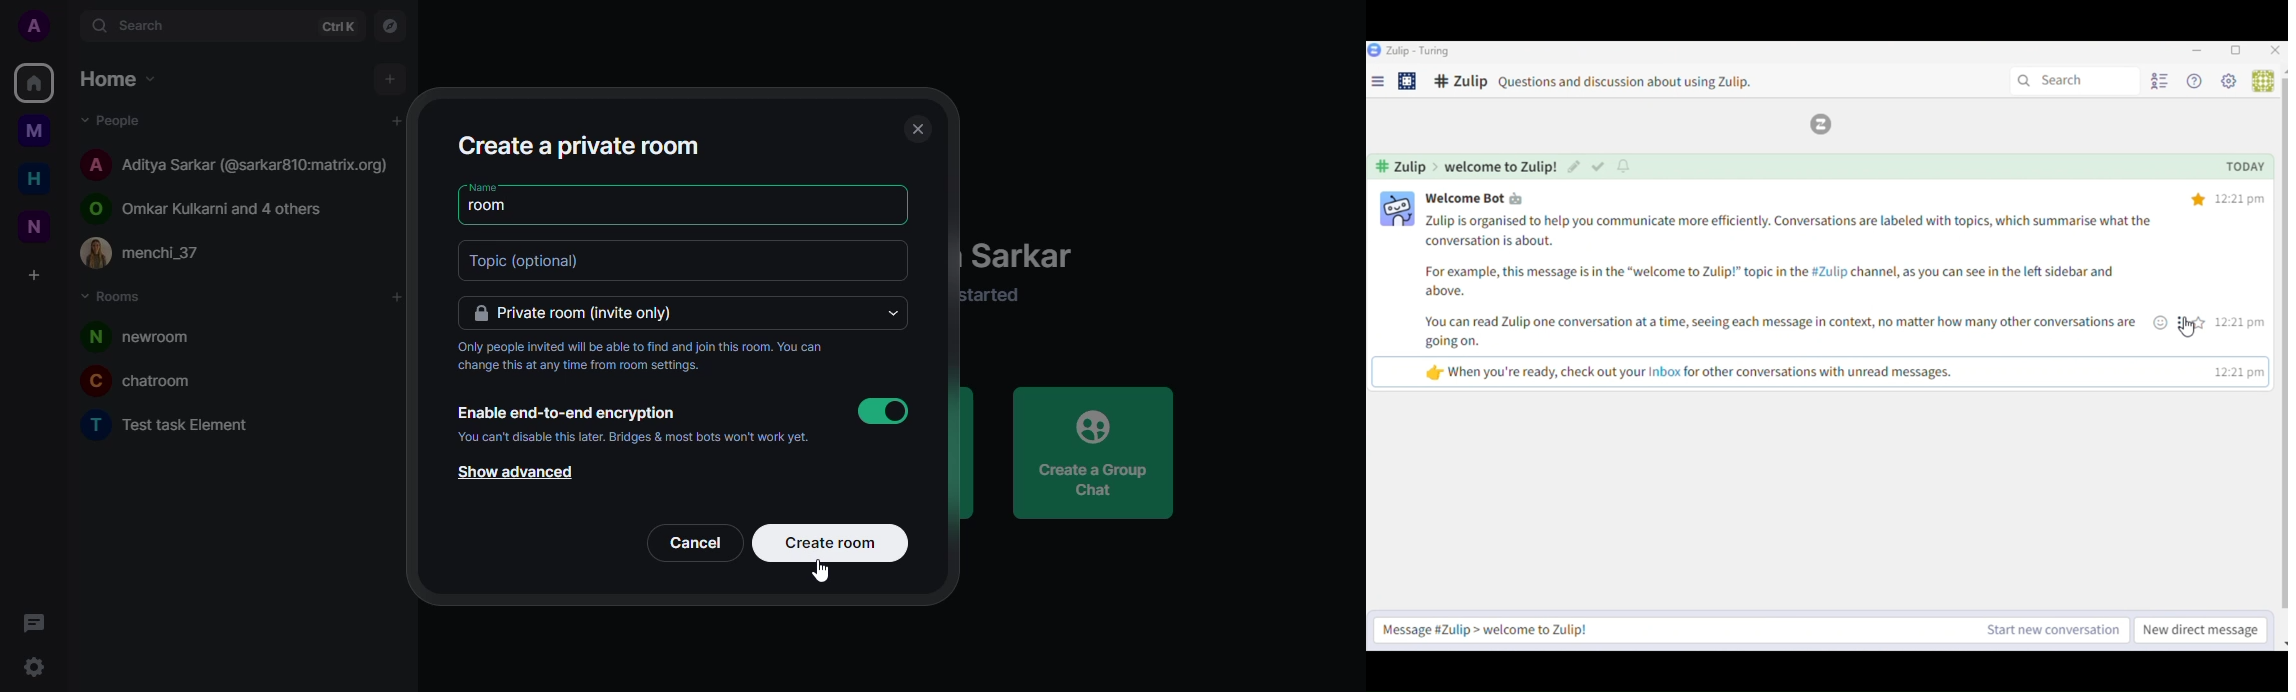 The image size is (2296, 700). What do you see at coordinates (1573, 166) in the screenshot?
I see `edit` at bounding box center [1573, 166].